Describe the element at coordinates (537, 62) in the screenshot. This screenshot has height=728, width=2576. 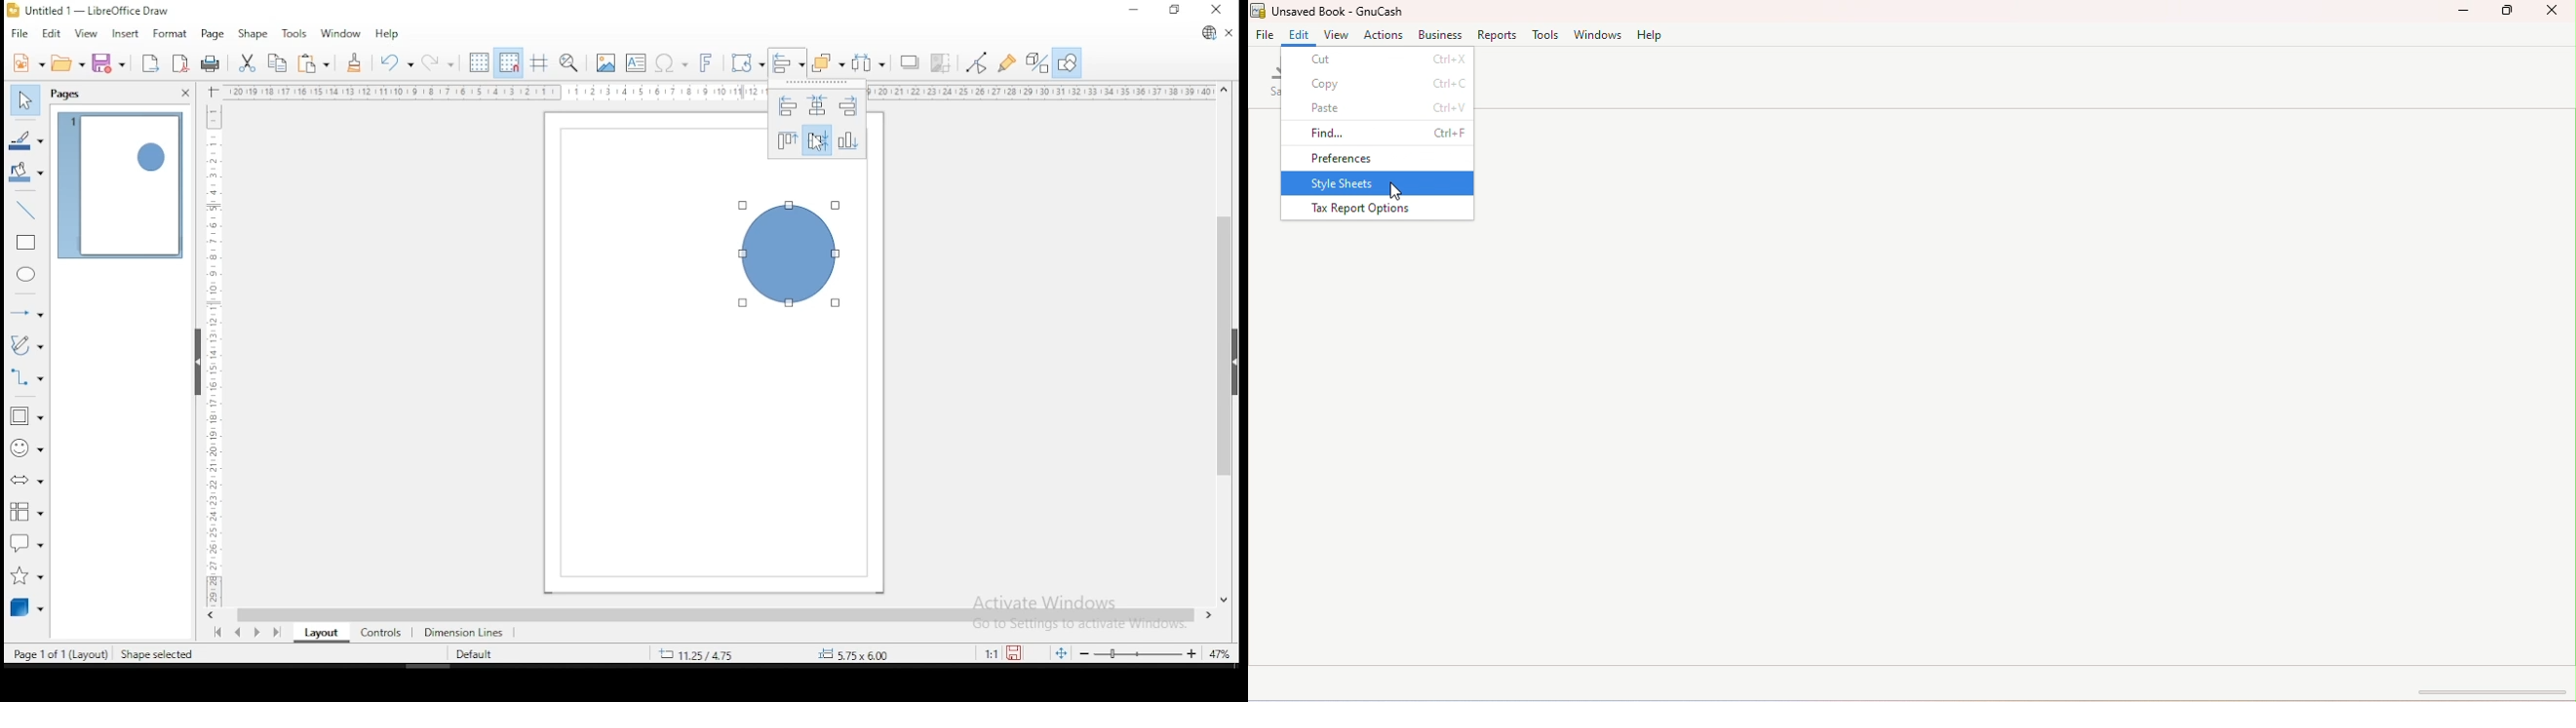
I see `helplines when moving` at that location.